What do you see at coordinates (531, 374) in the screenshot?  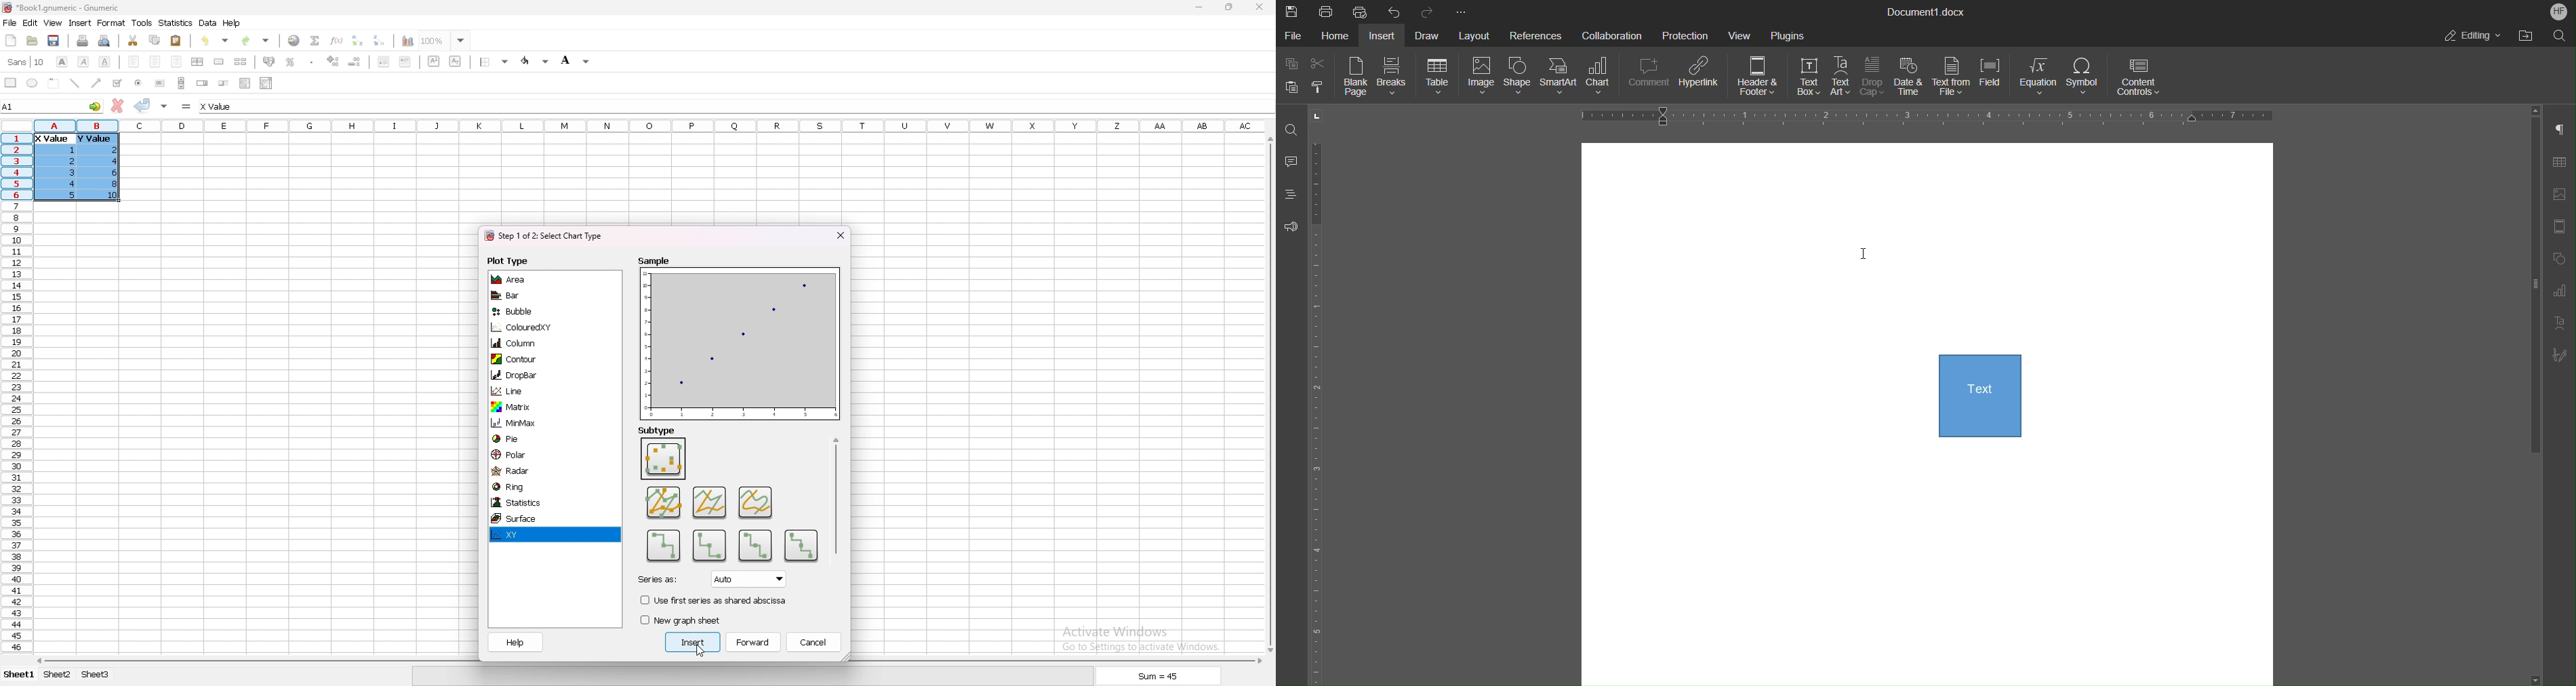 I see `dropbar` at bounding box center [531, 374].